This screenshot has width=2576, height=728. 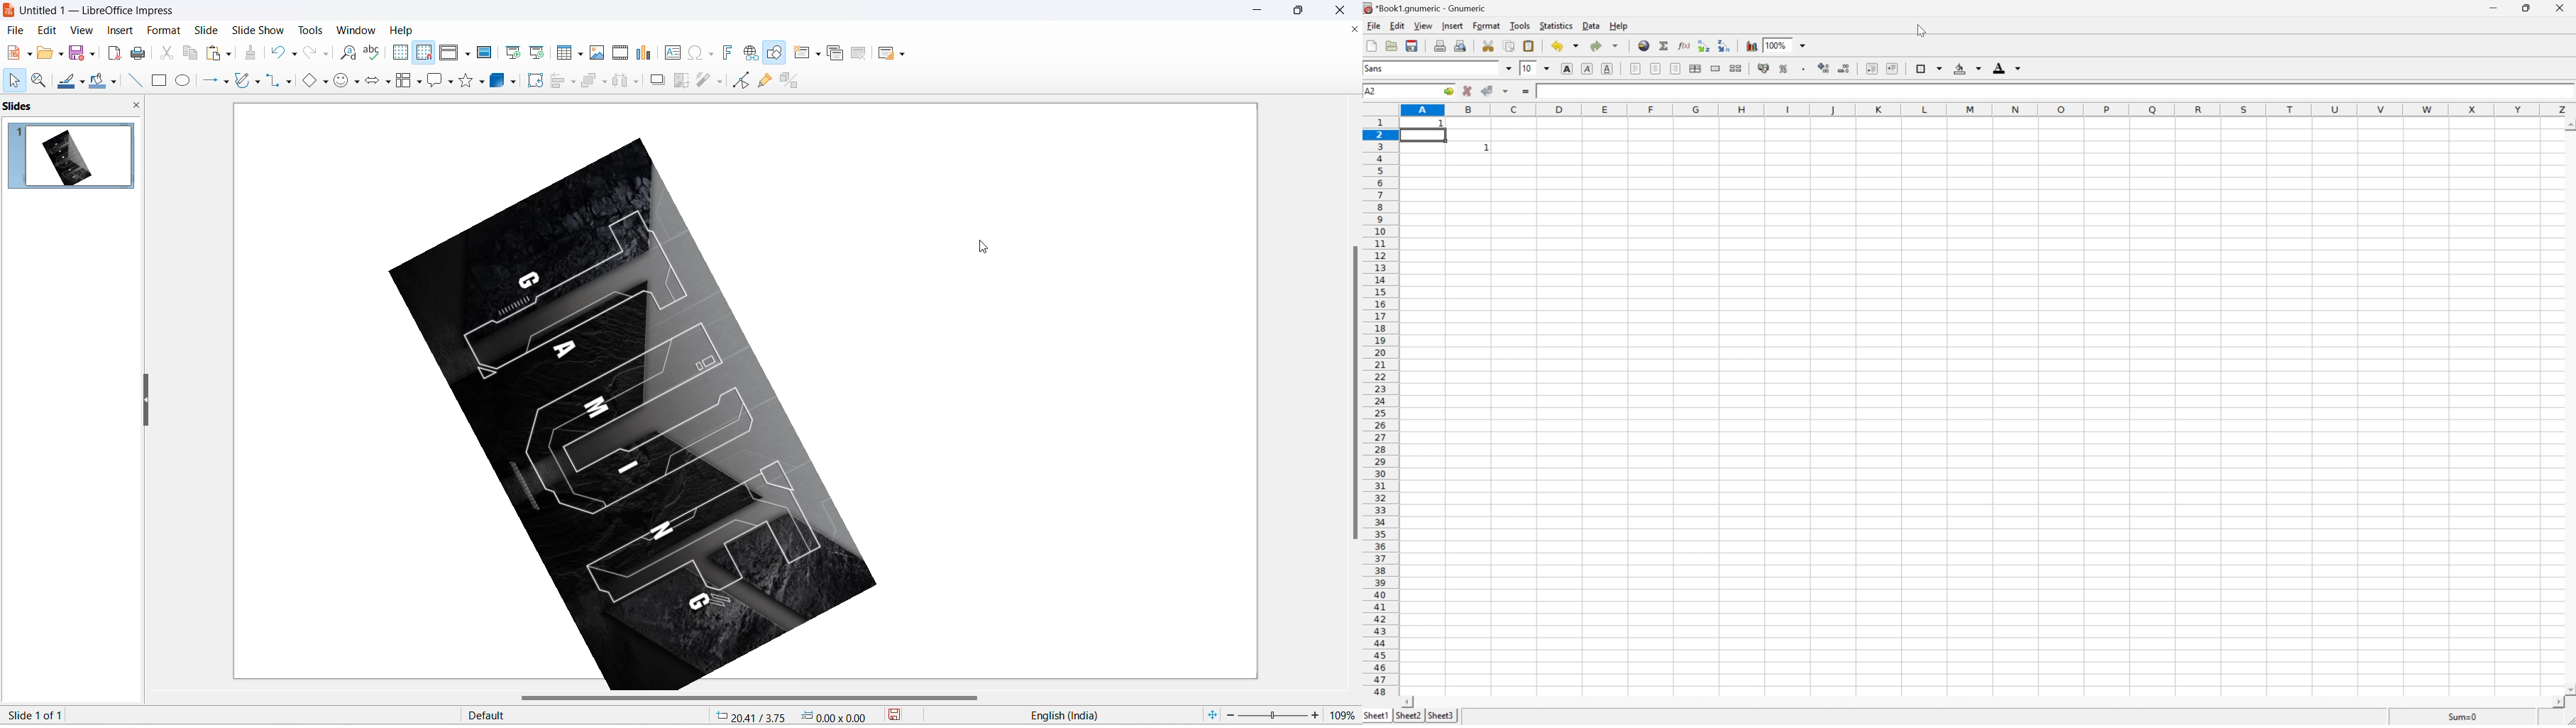 I want to click on redo options, so click(x=327, y=55).